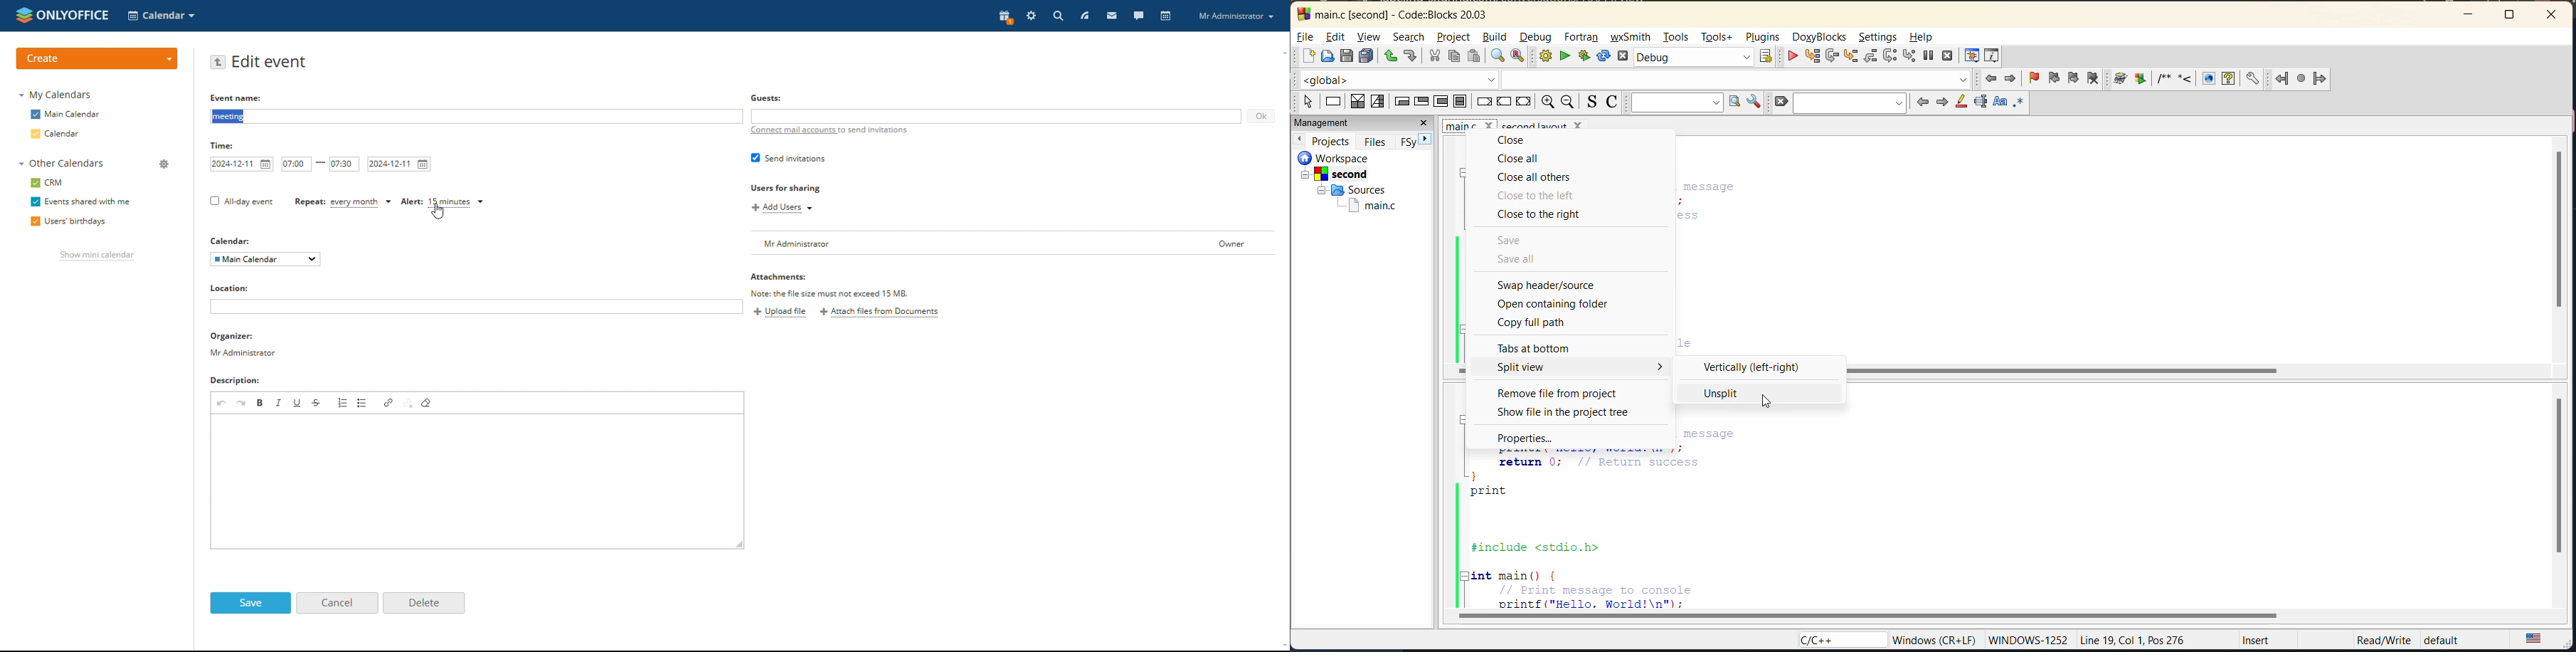 Image resolution: width=2576 pixels, height=672 pixels. I want to click on break debugger, so click(1927, 57).